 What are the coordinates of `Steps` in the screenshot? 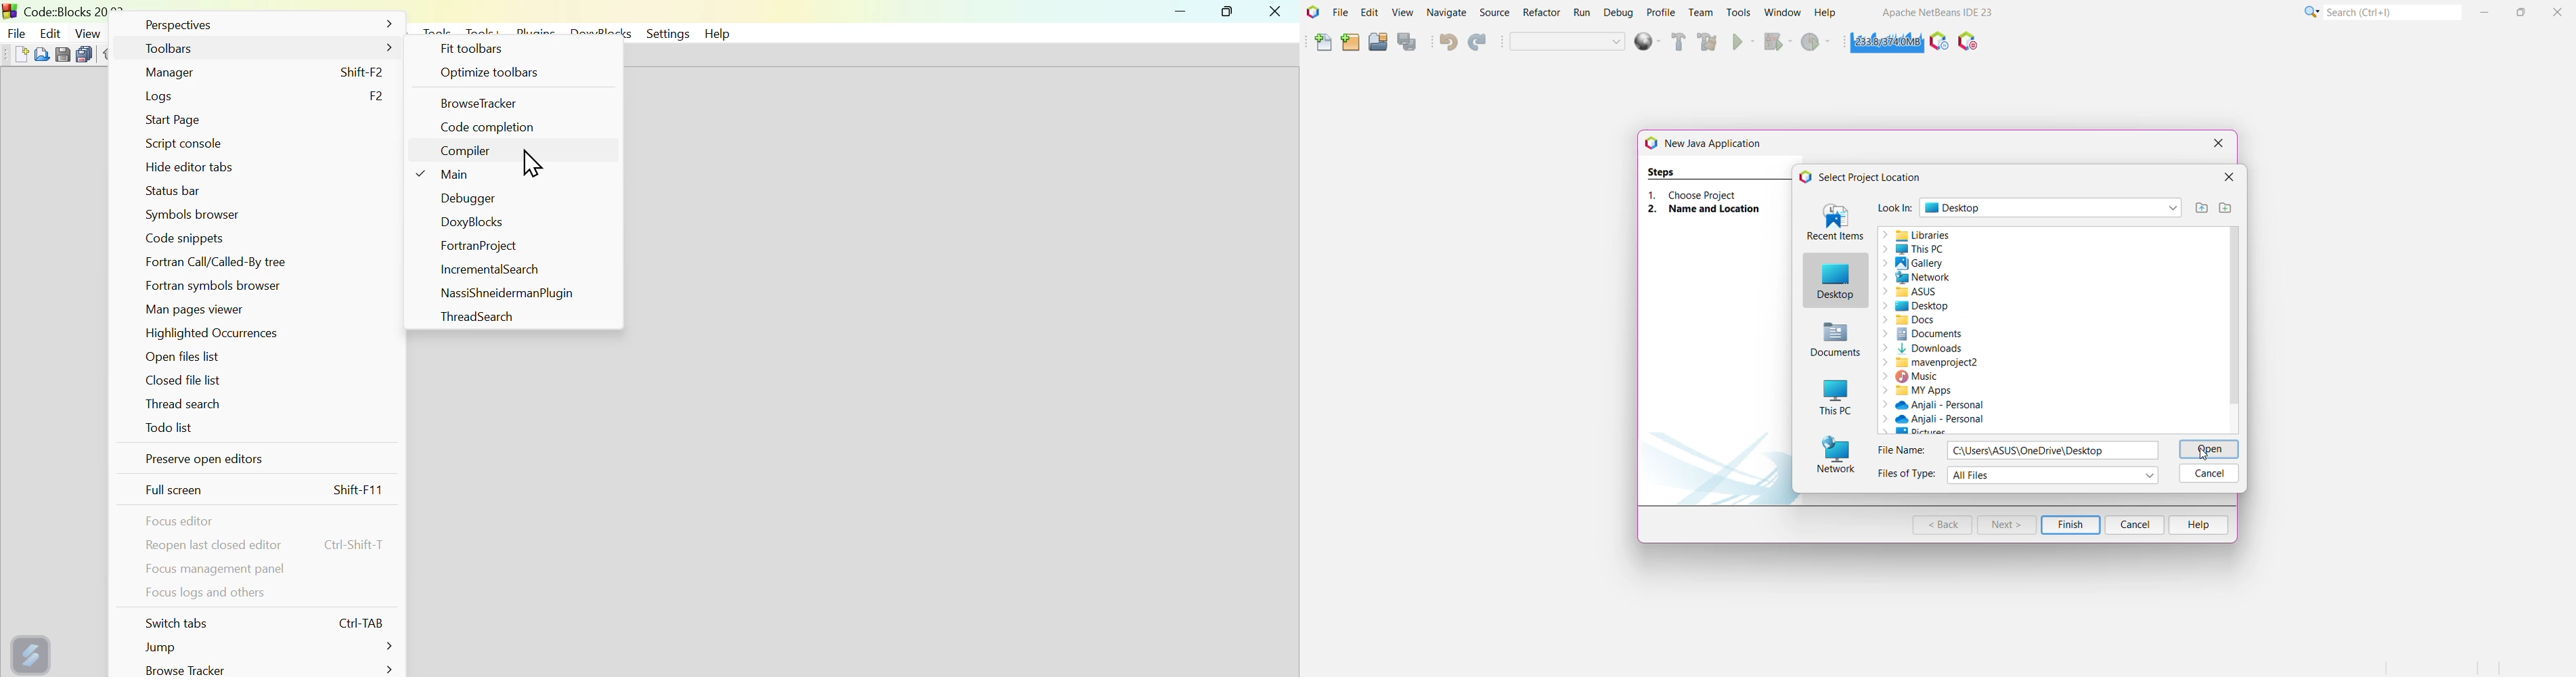 It's located at (1663, 170).